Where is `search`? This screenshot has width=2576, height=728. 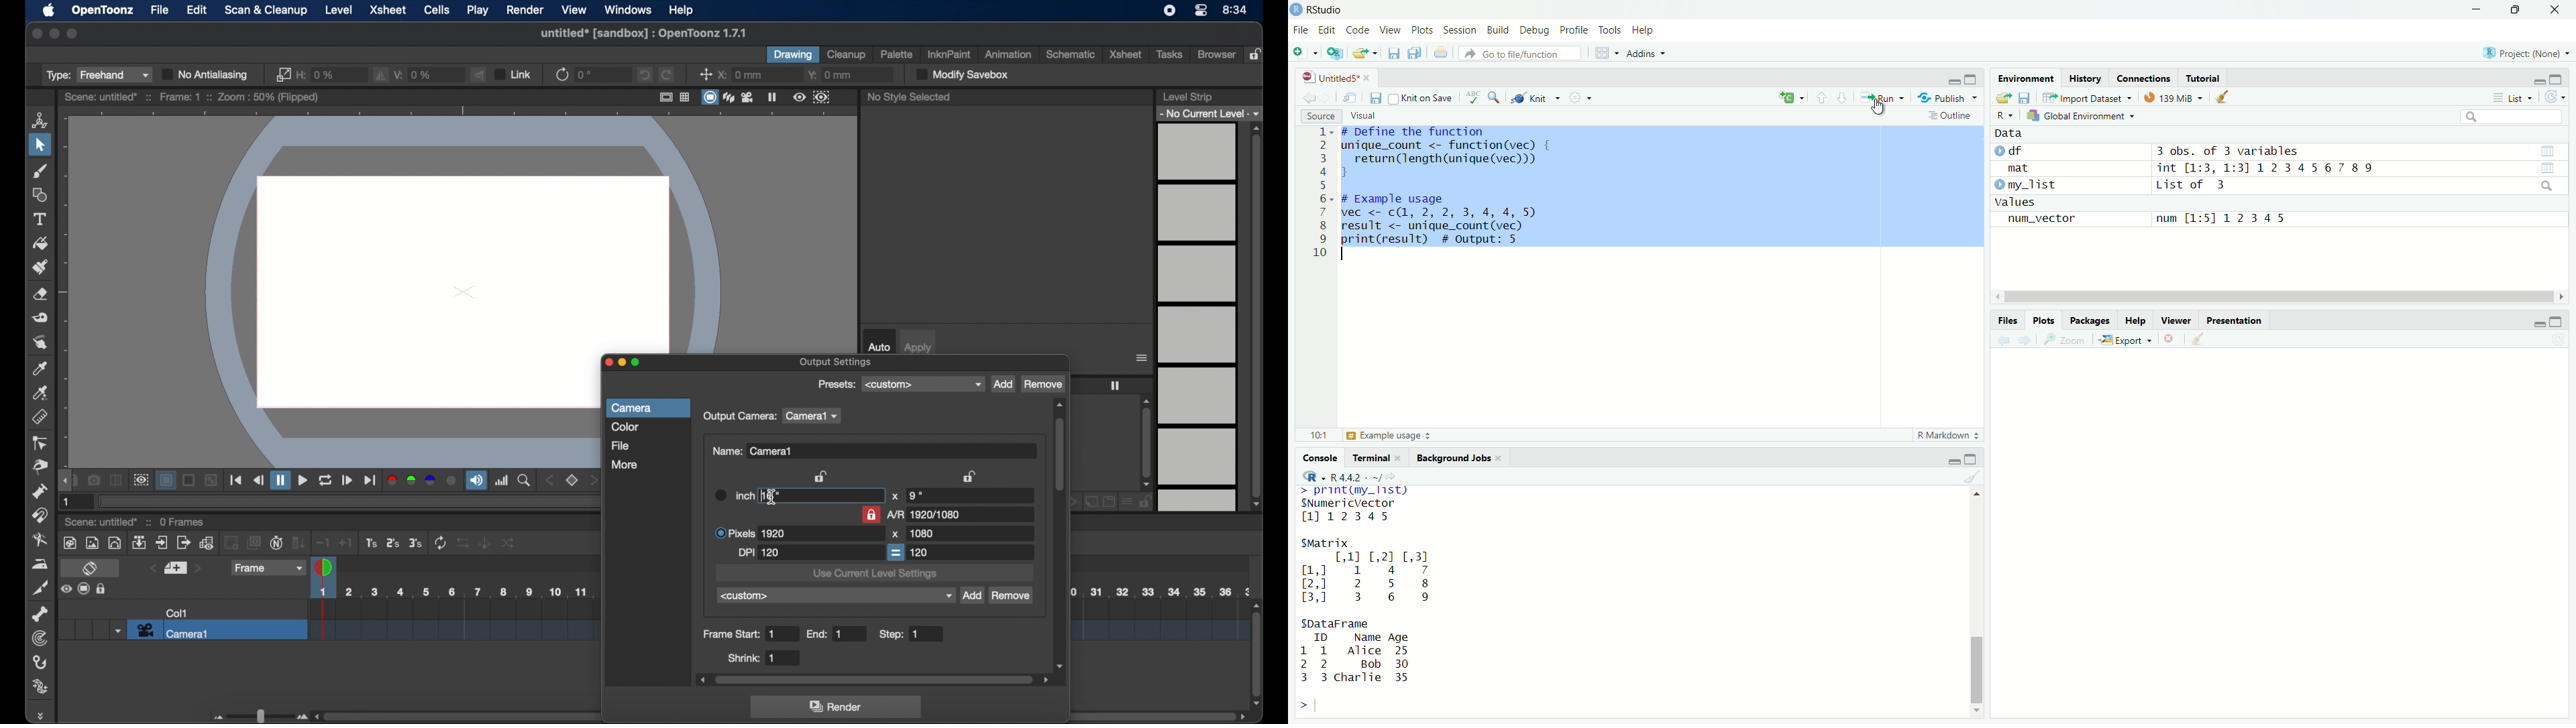
search is located at coordinates (2546, 186).